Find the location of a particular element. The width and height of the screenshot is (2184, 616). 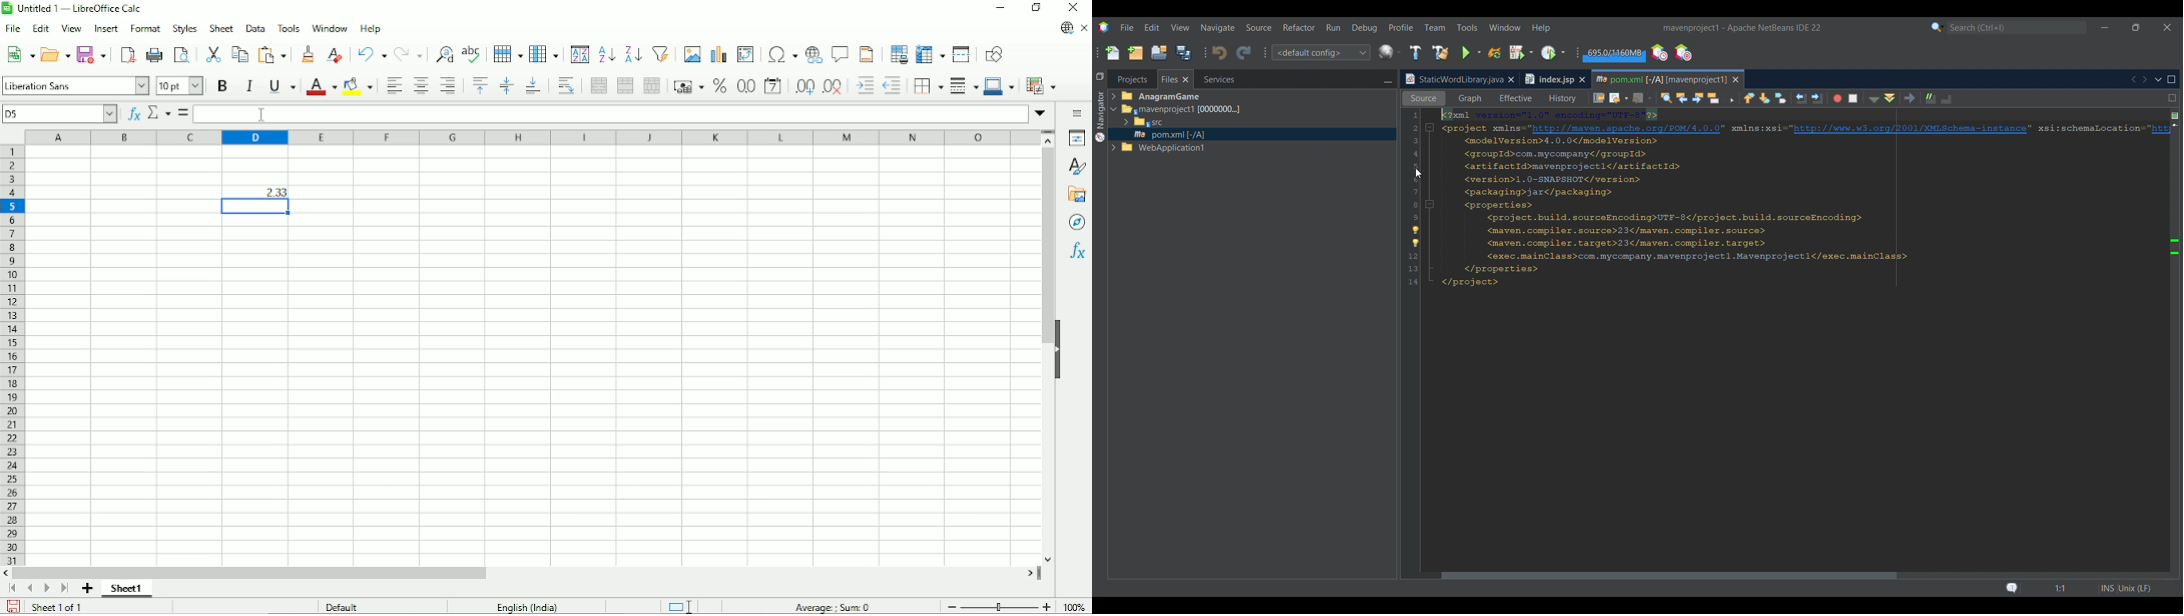

Scroll to previous sheet is located at coordinates (30, 588).